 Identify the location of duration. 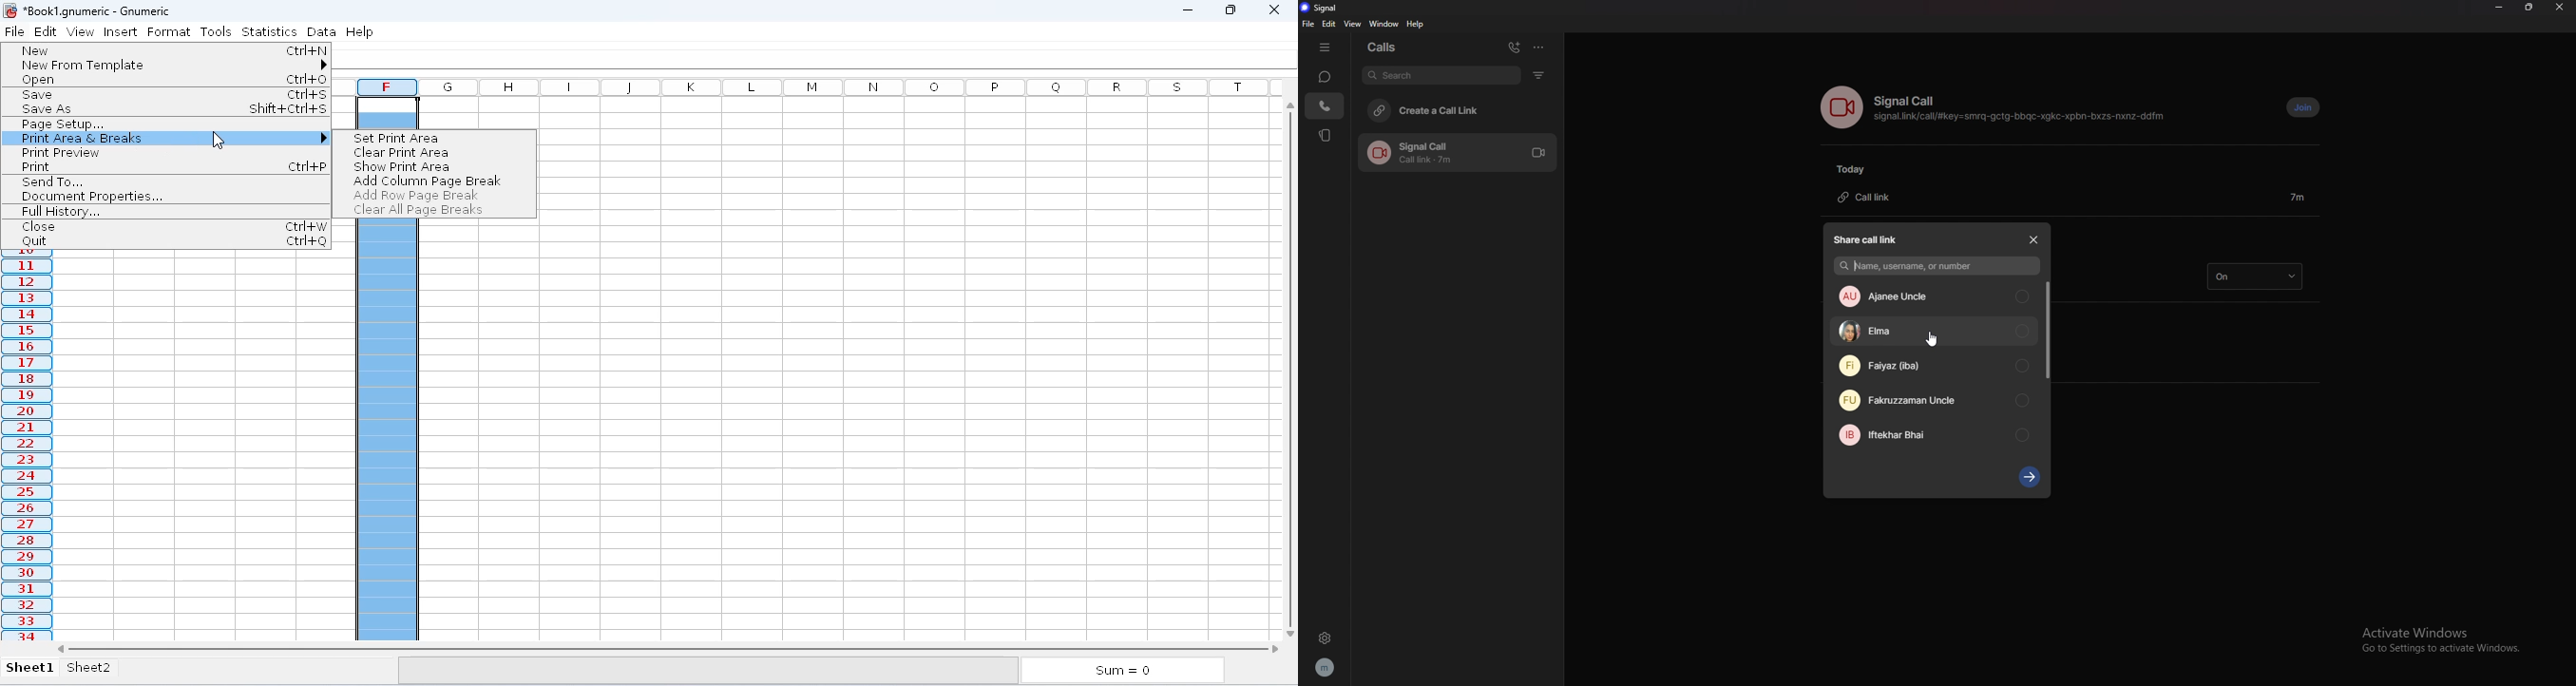
(2298, 196).